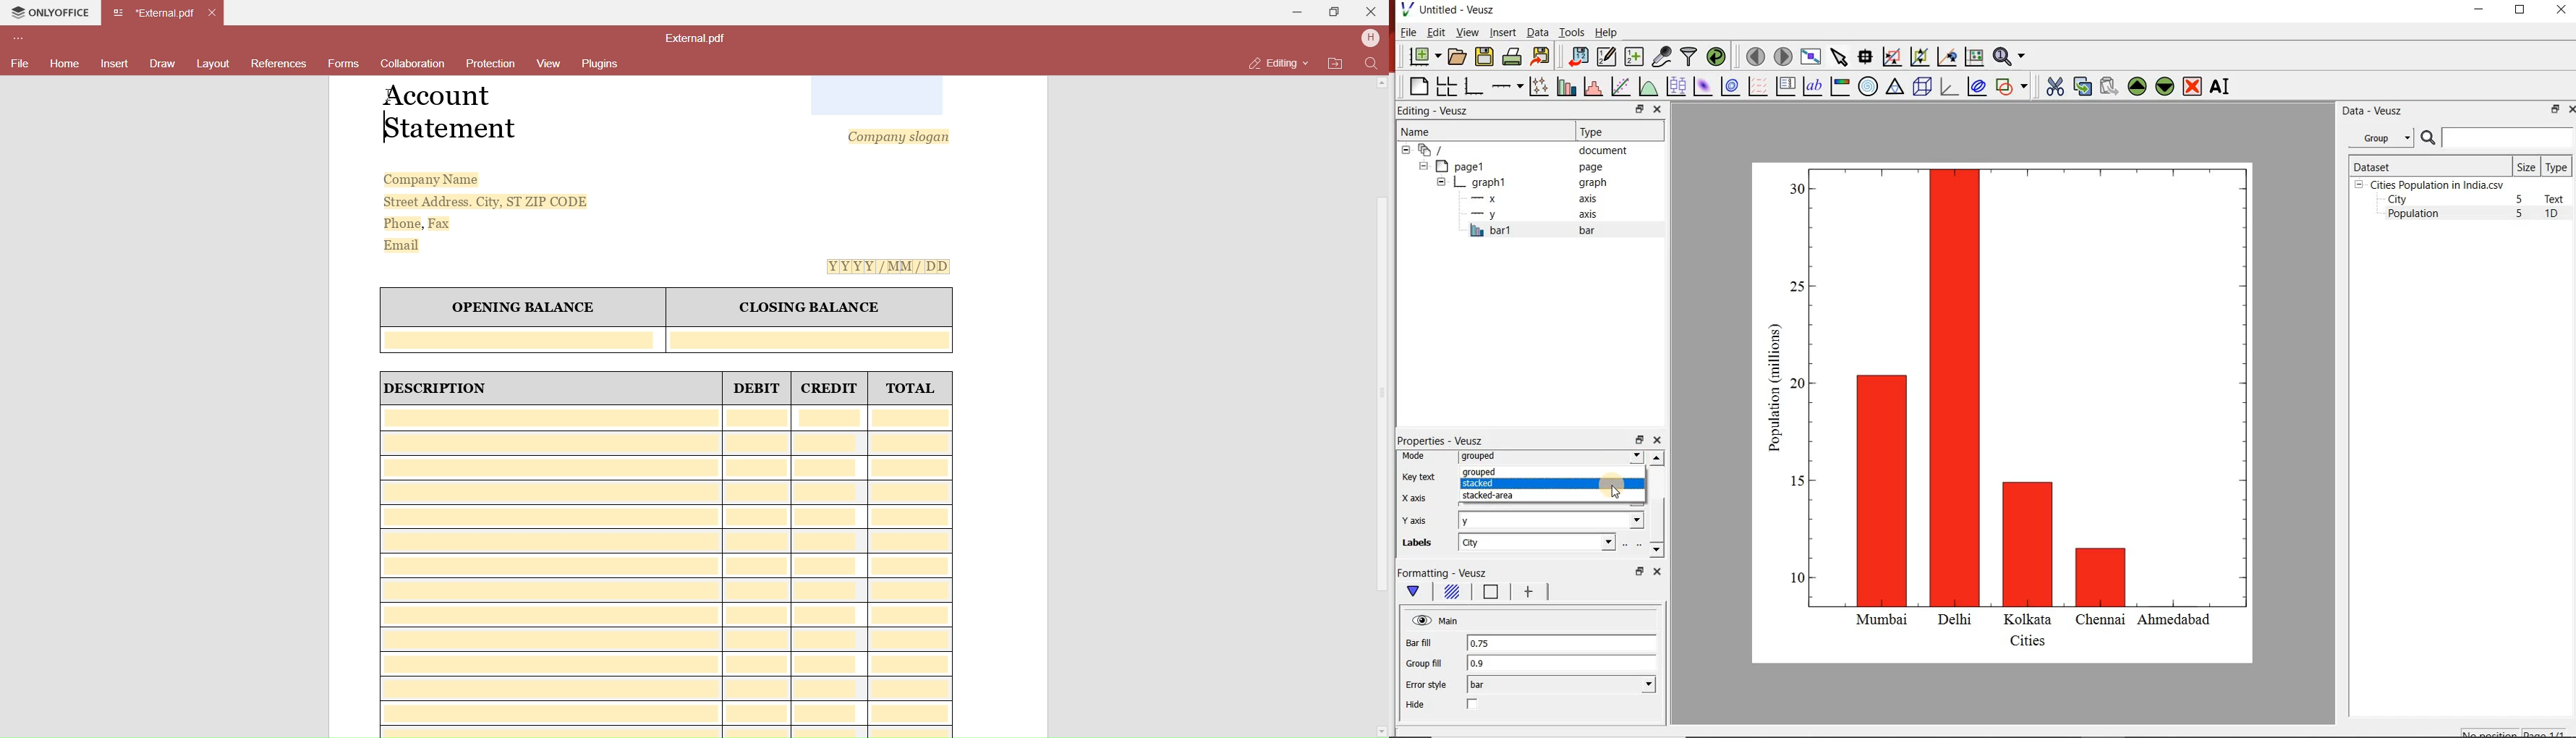 This screenshot has height=756, width=2576. Describe the element at coordinates (900, 135) in the screenshot. I see `Company slogan` at that location.